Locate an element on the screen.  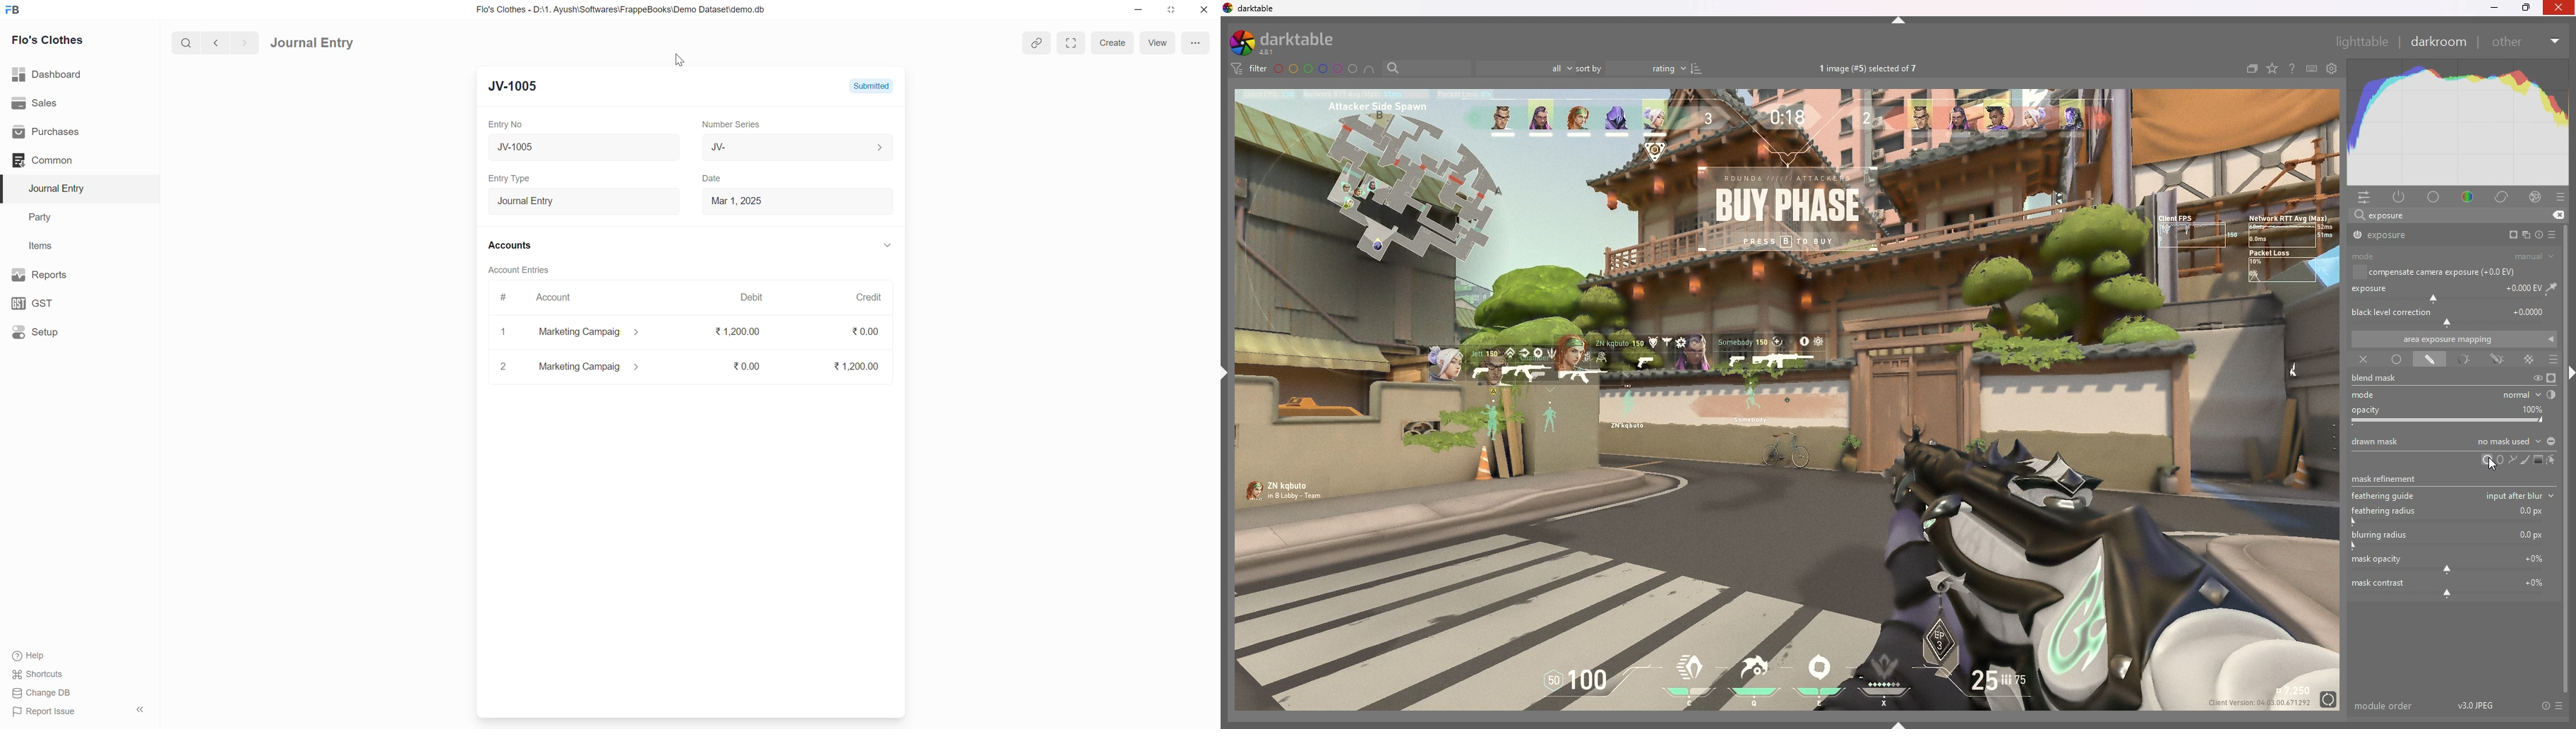
1 is located at coordinates (504, 332).